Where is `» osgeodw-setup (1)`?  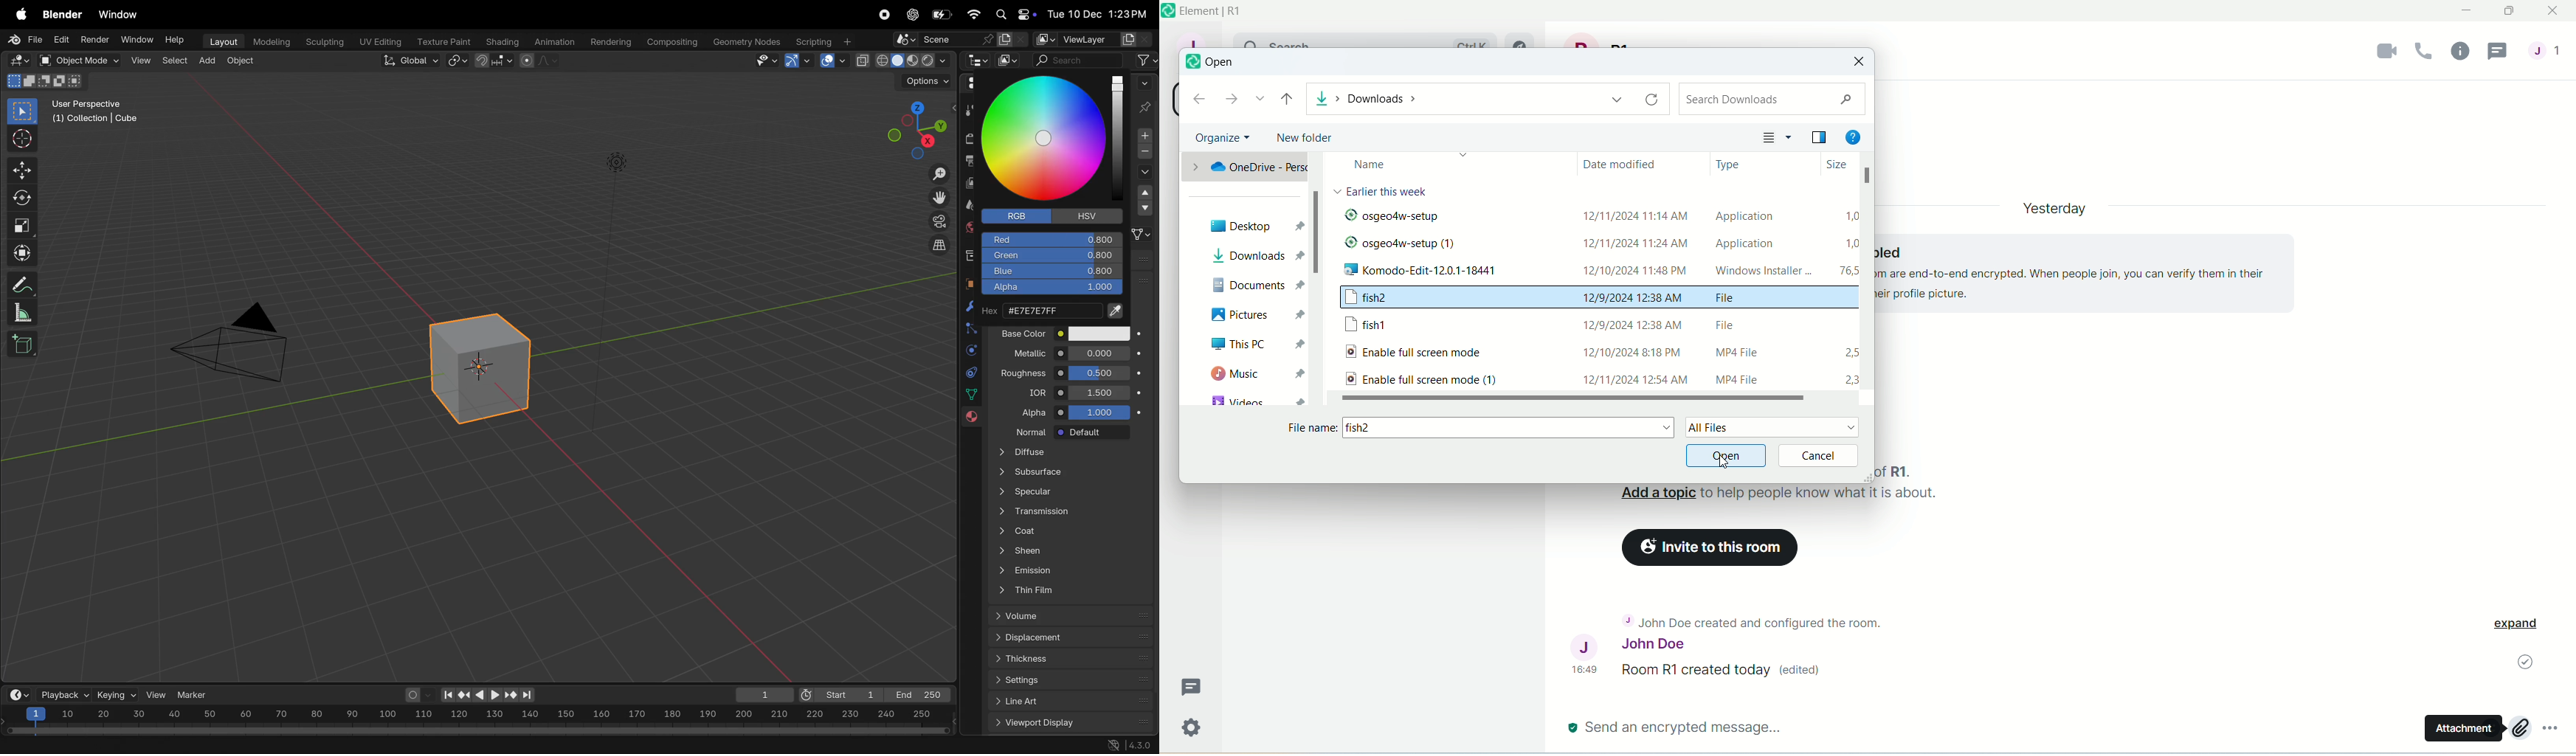 » osgeodw-setup (1) is located at coordinates (1403, 245).